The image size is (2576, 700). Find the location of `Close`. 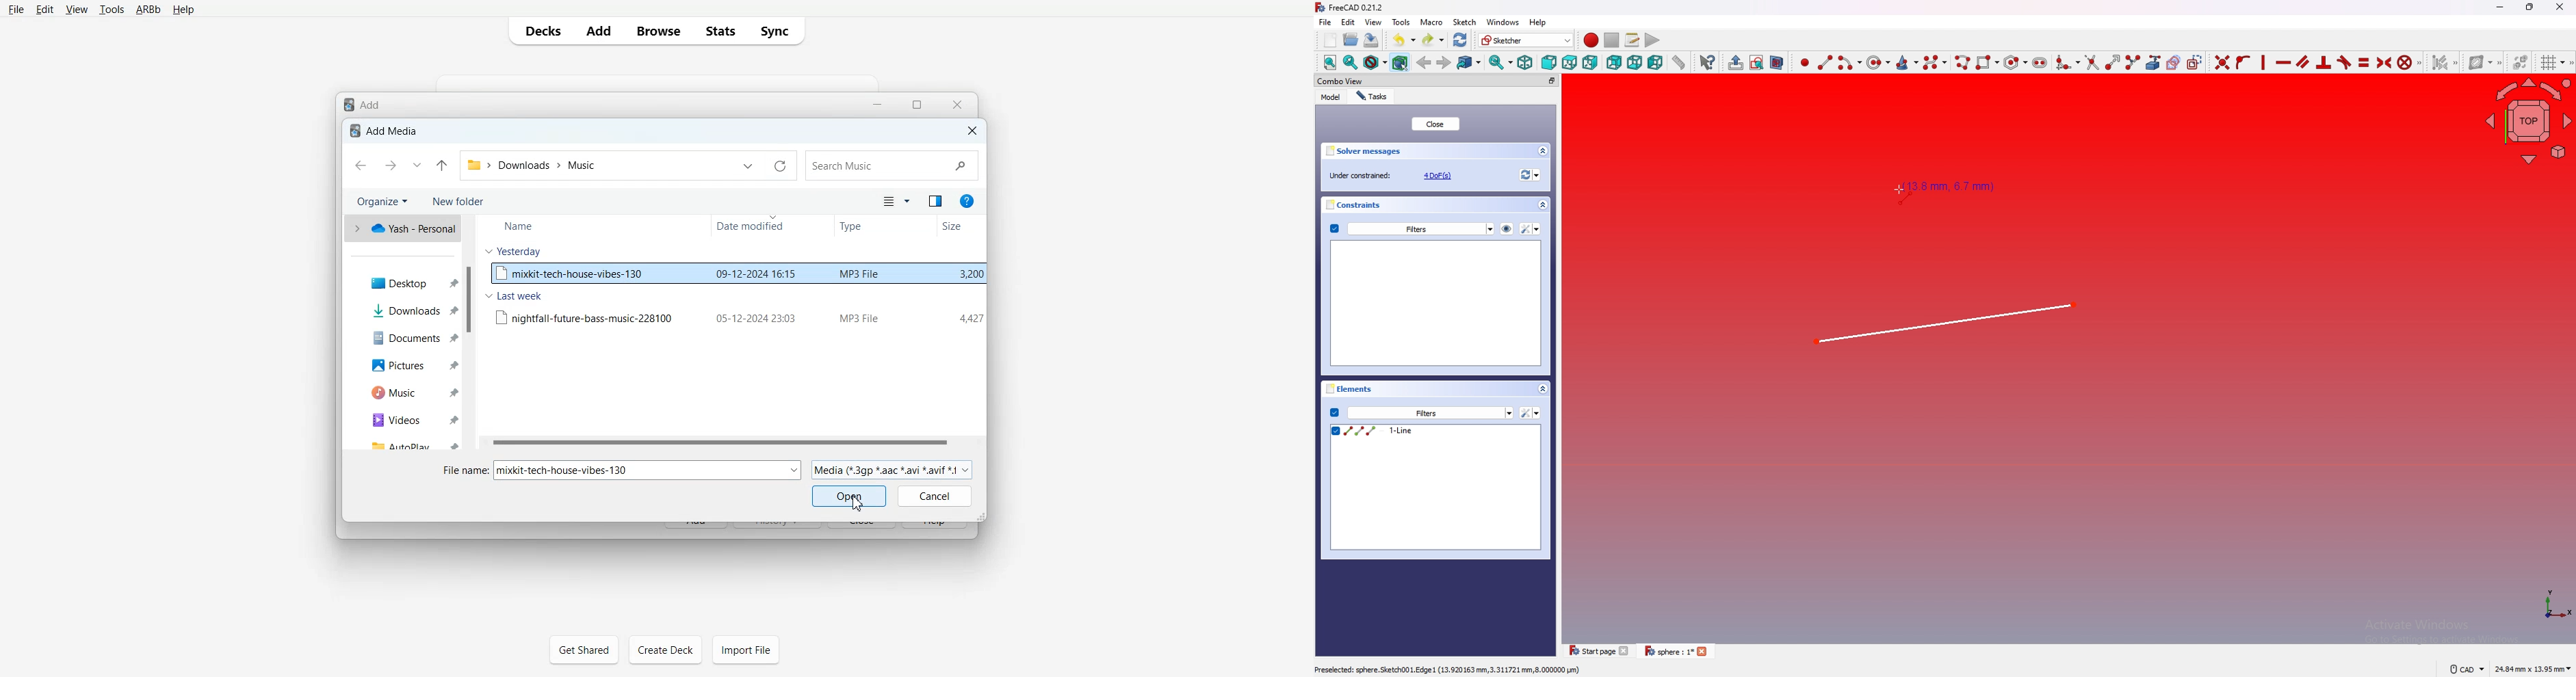

Close is located at coordinates (1437, 124).